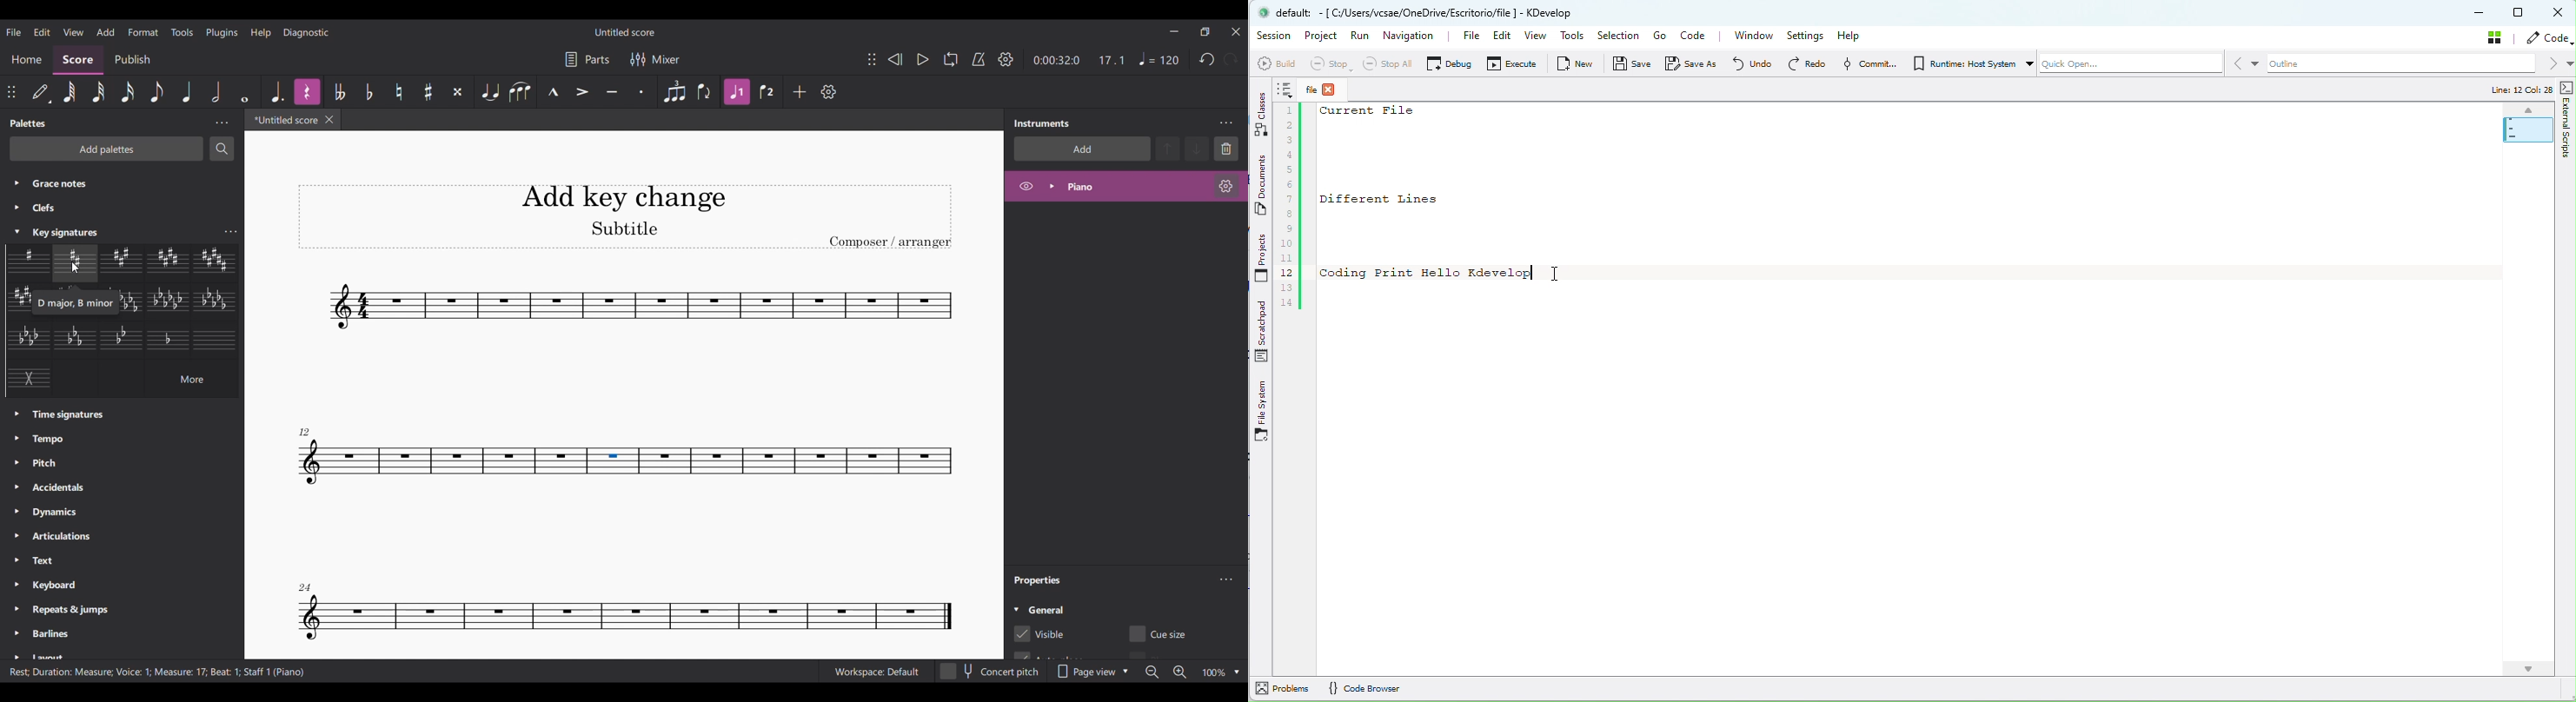  I want to click on Quaternate, so click(1159, 59).